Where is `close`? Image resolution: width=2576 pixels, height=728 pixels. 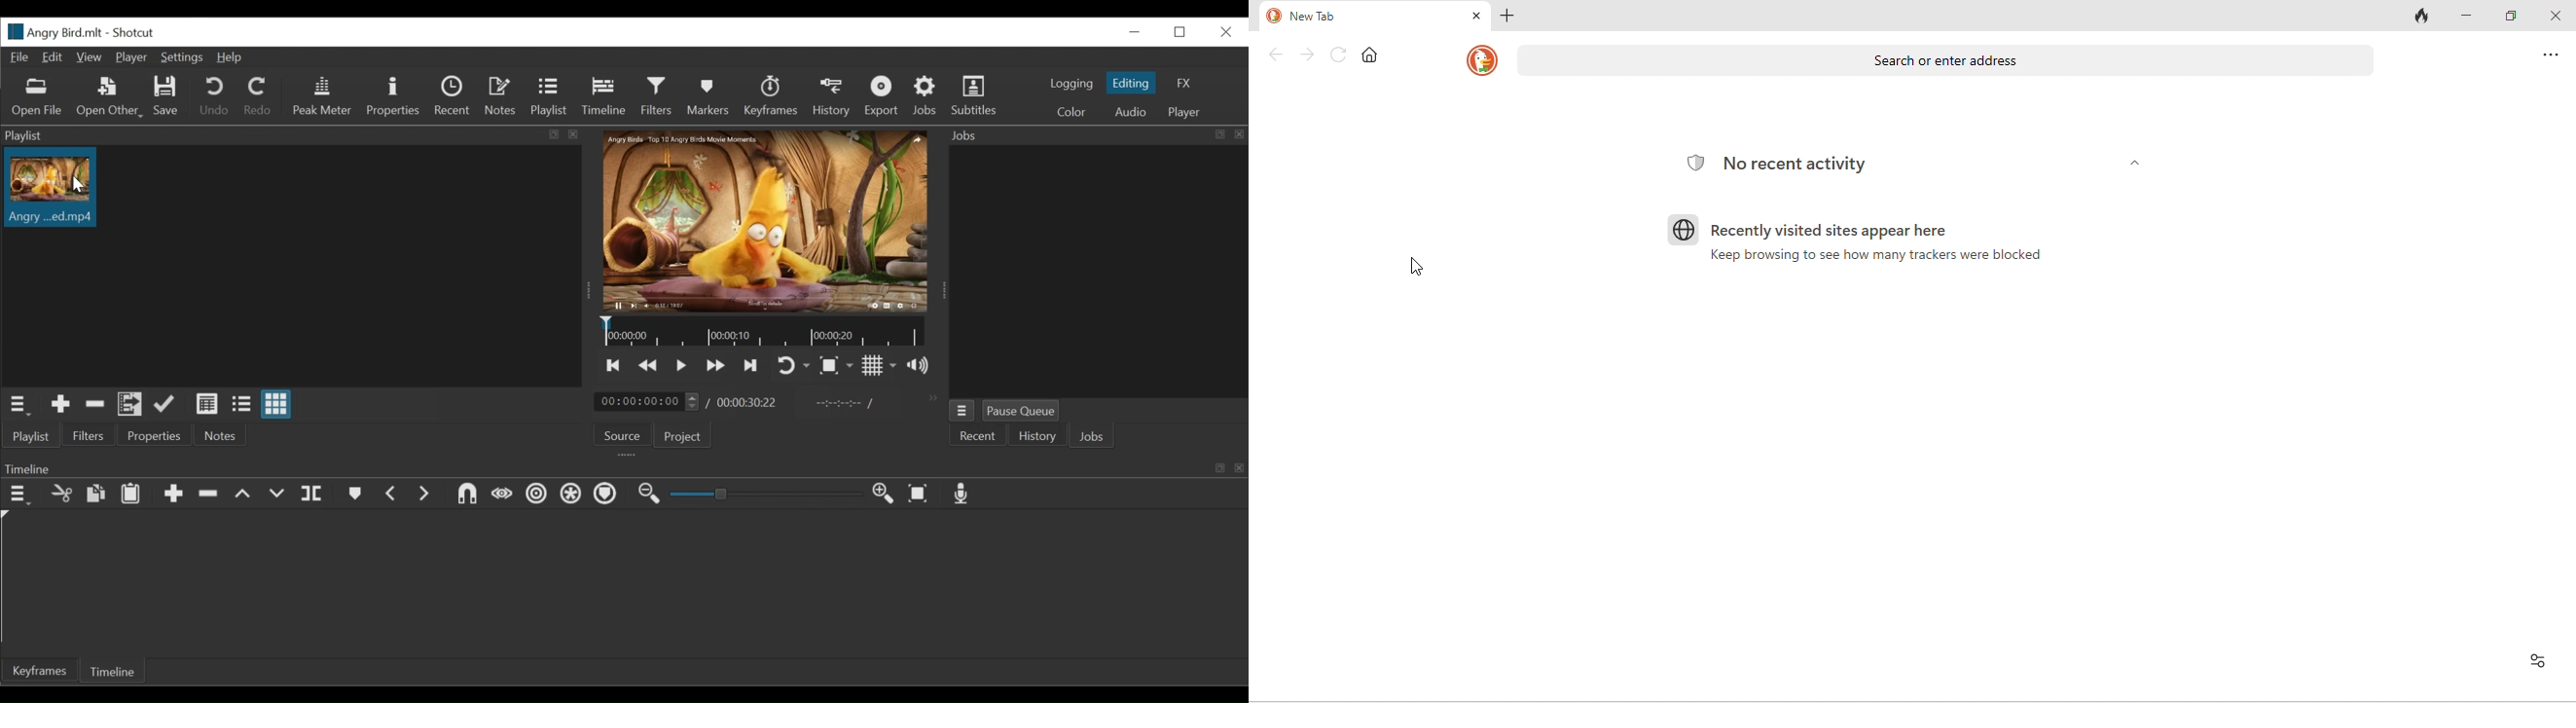 close is located at coordinates (2557, 18).